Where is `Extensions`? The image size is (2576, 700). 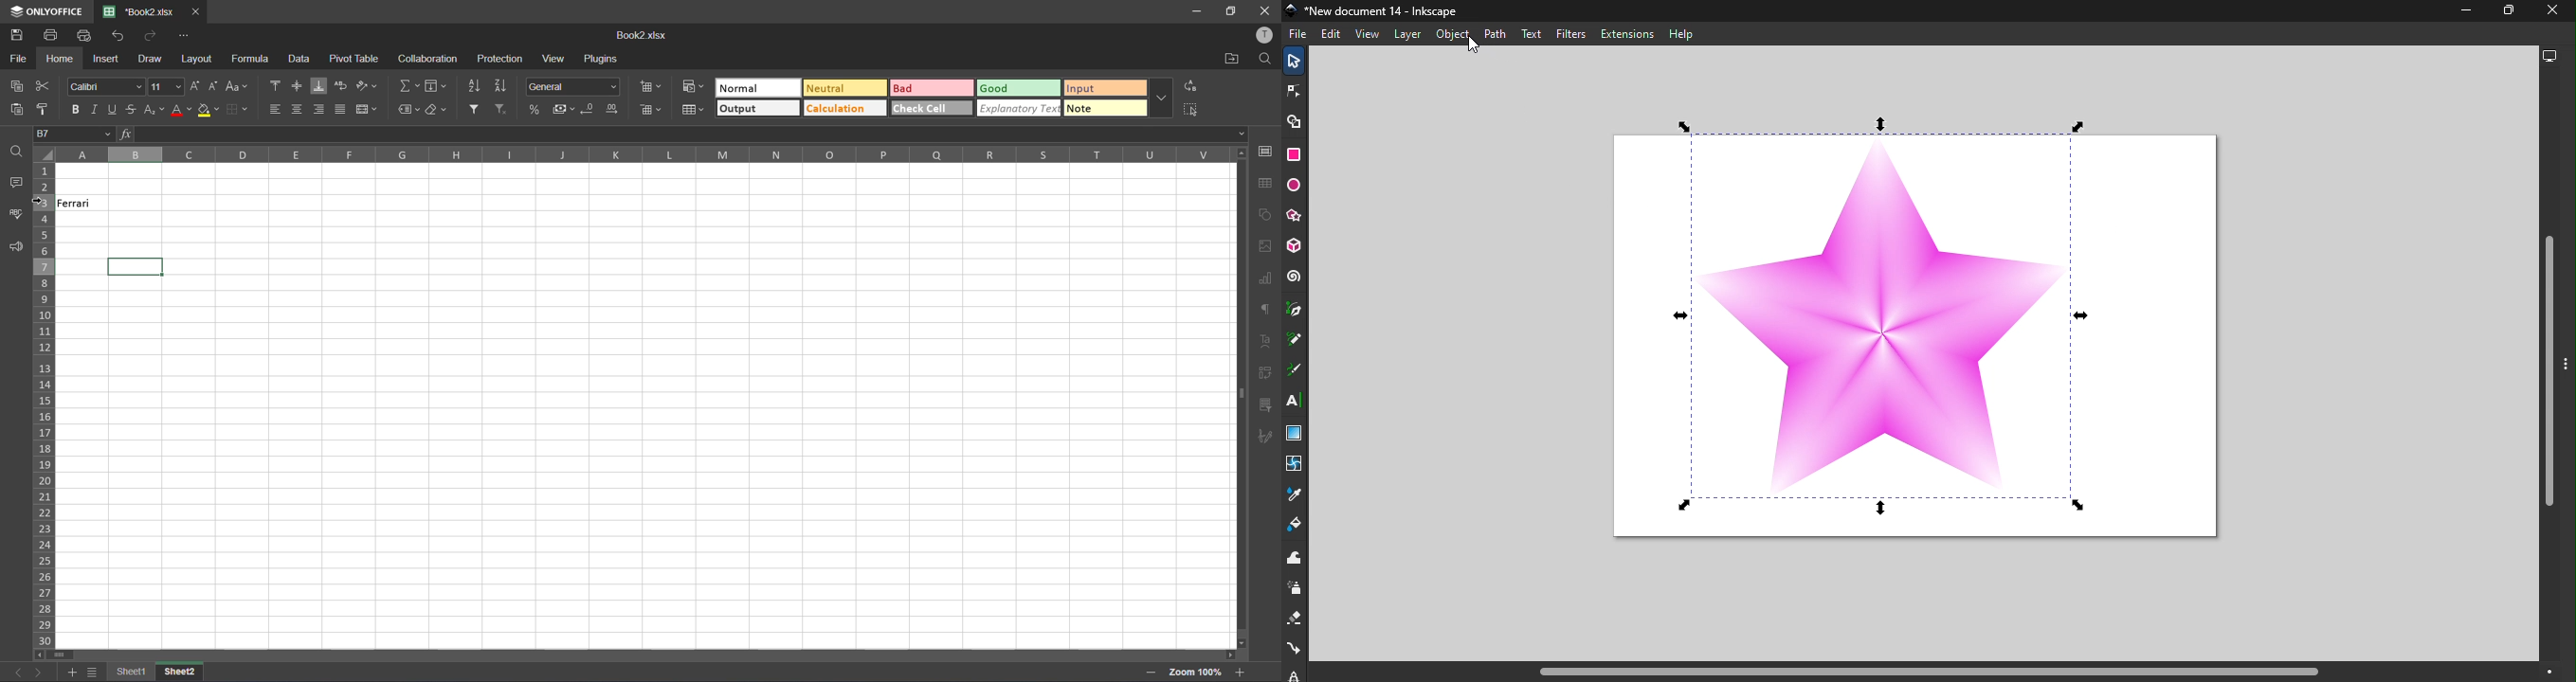 Extensions is located at coordinates (1628, 35).